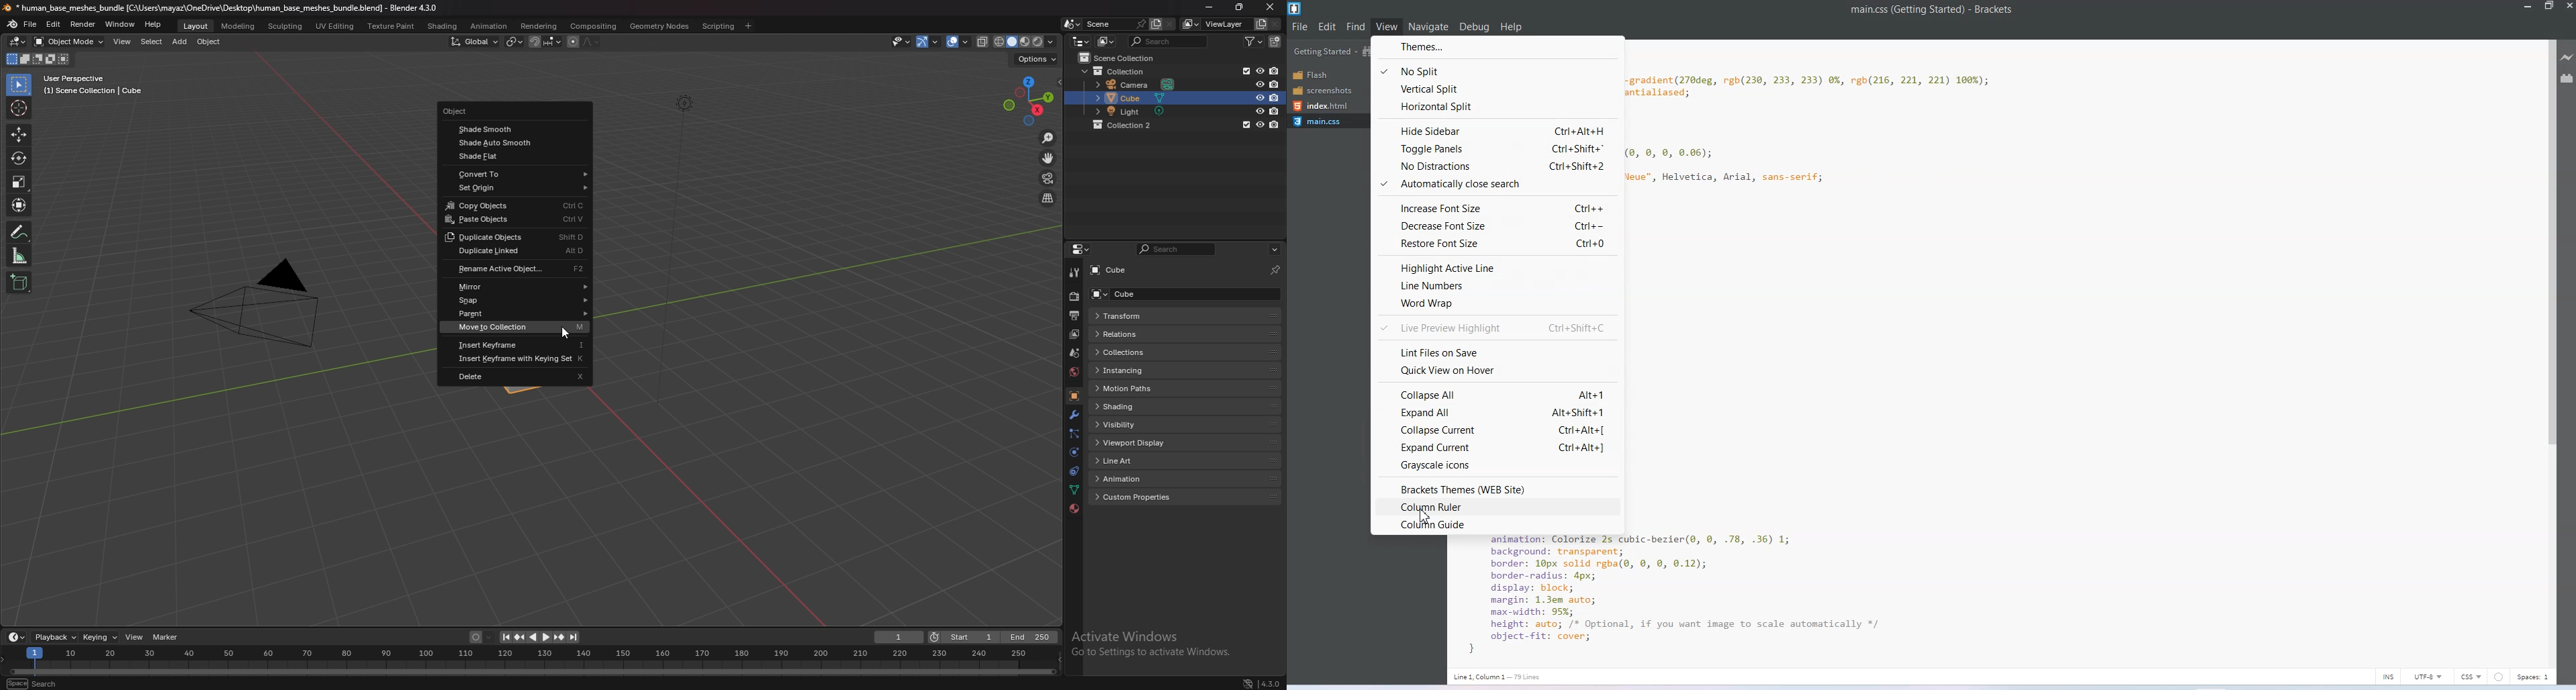  Describe the element at coordinates (560, 637) in the screenshot. I see `jump to keyframe` at that location.